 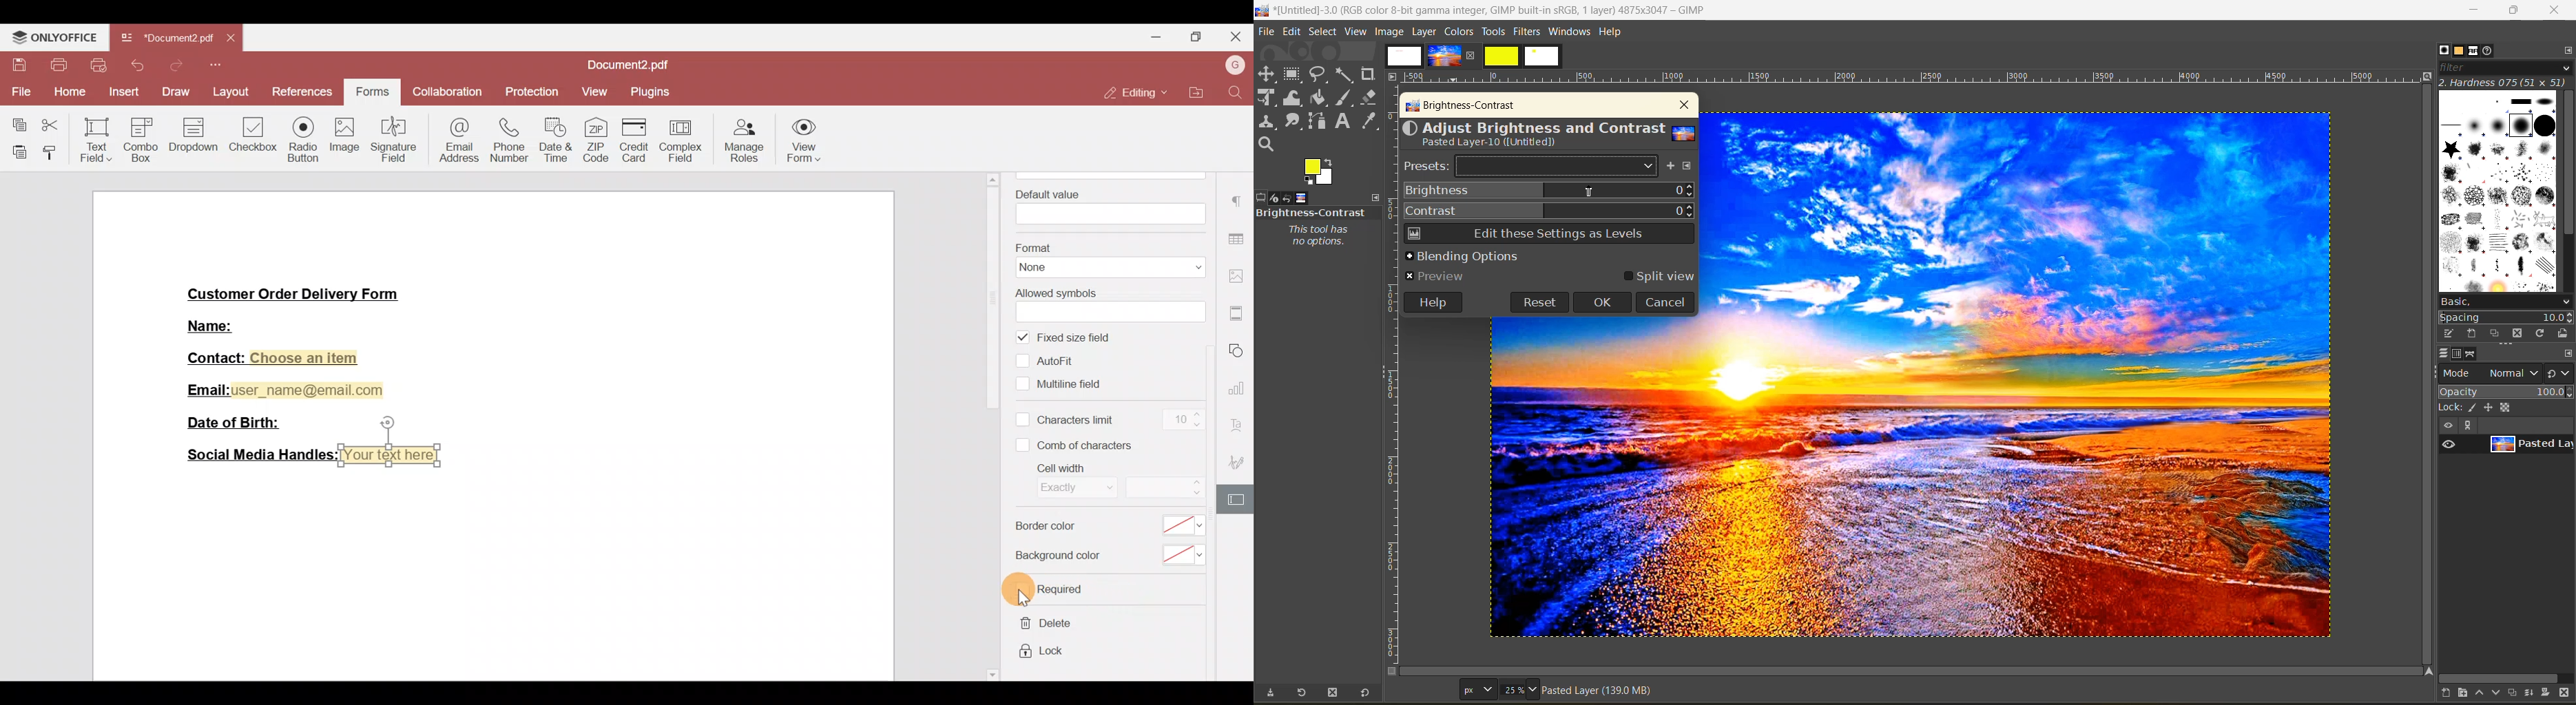 What do you see at coordinates (52, 126) in the screenshot?
I see `Cut` at bounding box center [52, 126].